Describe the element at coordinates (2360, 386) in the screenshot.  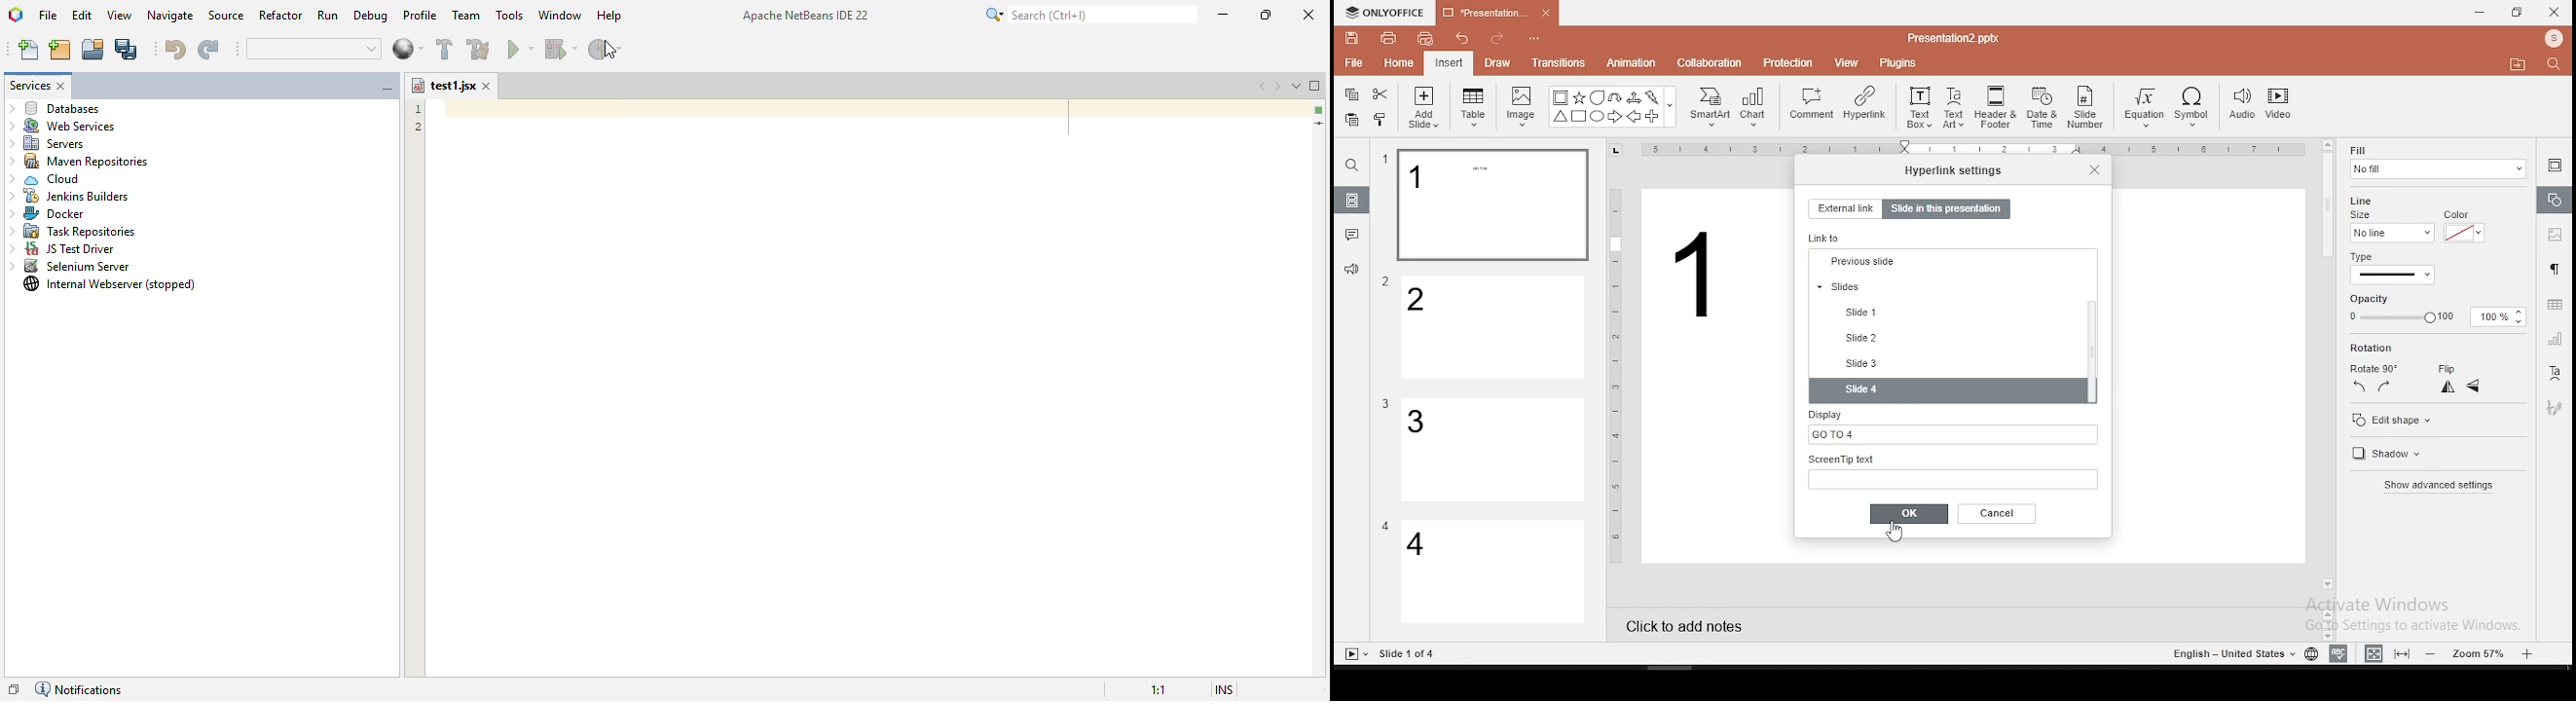
I see `rotate 90 counterclockwise` at that location.